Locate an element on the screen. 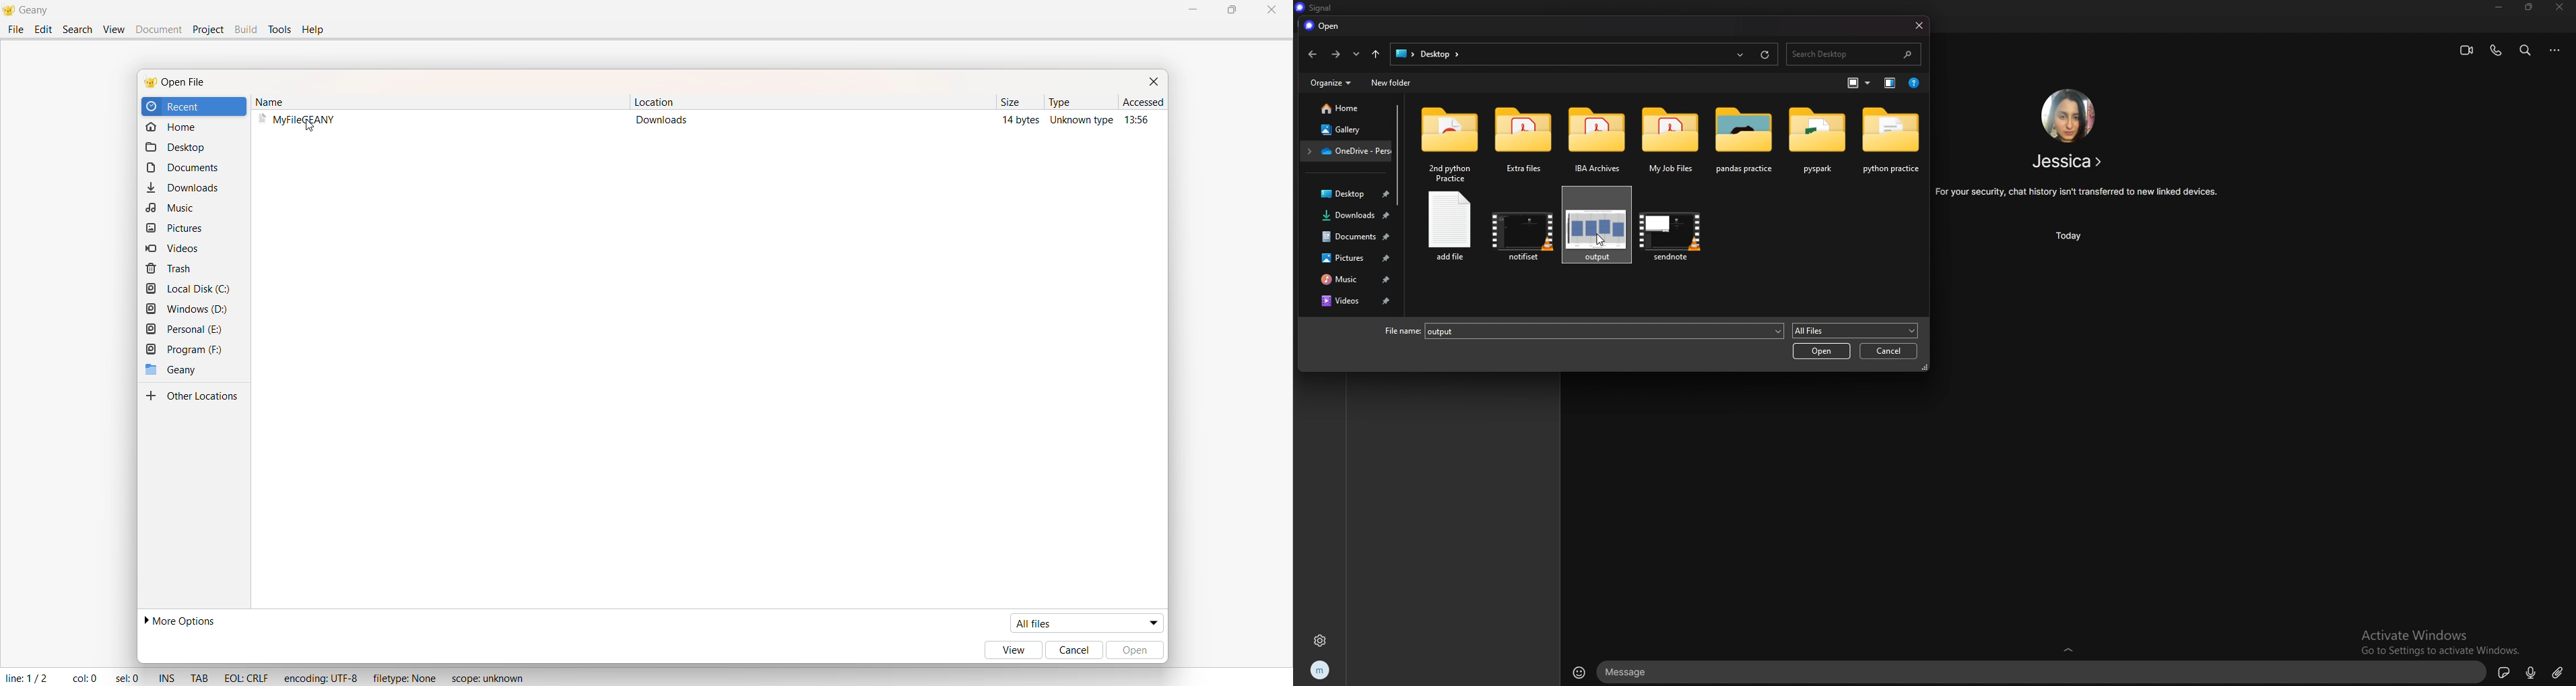 The height and width of the screenshot is (700, 2576). gallery is located at coordinates (1346, 129).